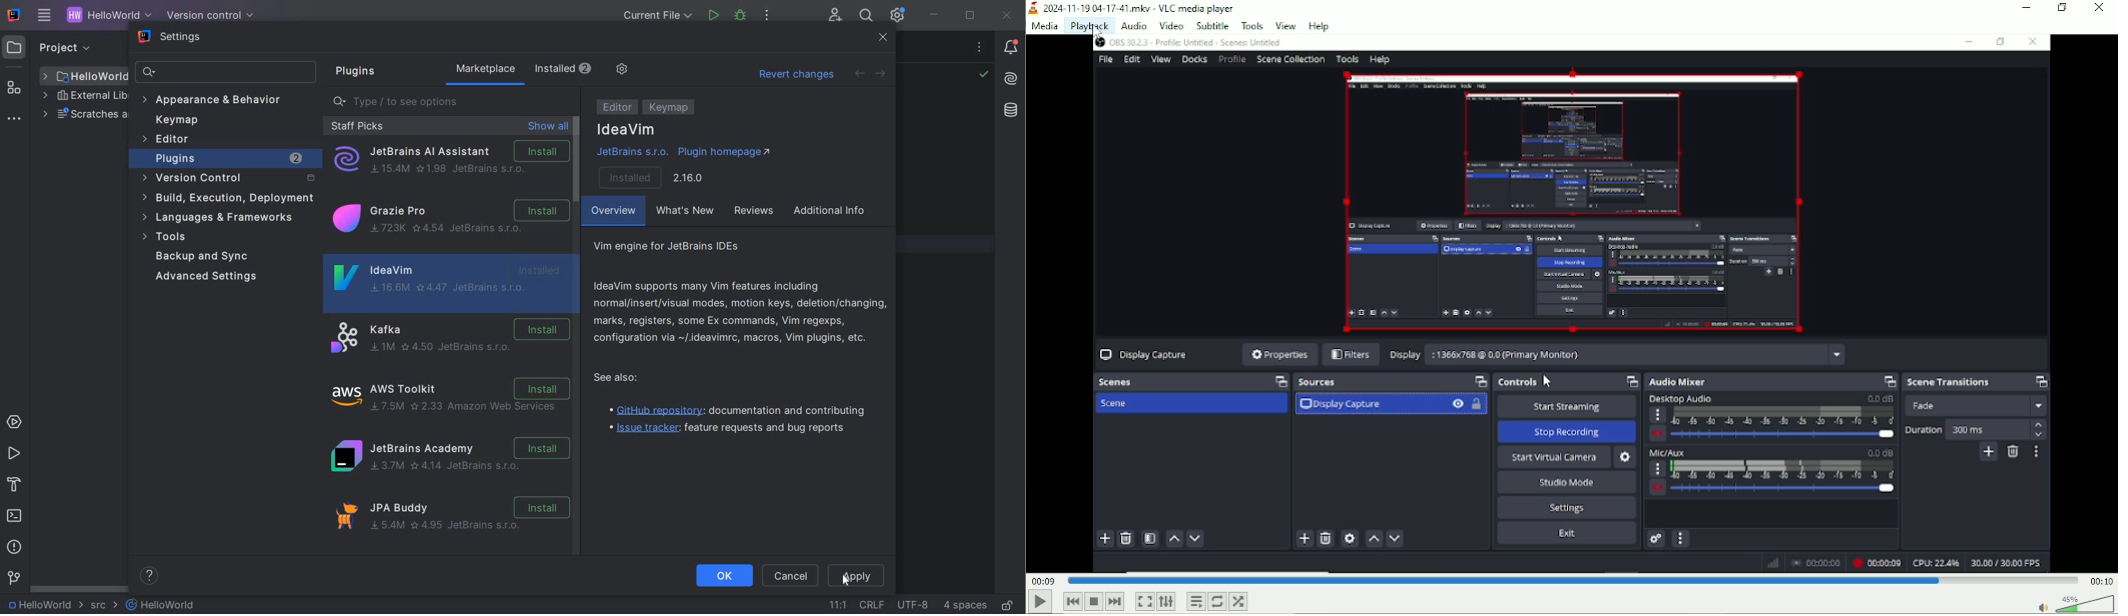  I want to click on CLOSE, so click(1008, 15).